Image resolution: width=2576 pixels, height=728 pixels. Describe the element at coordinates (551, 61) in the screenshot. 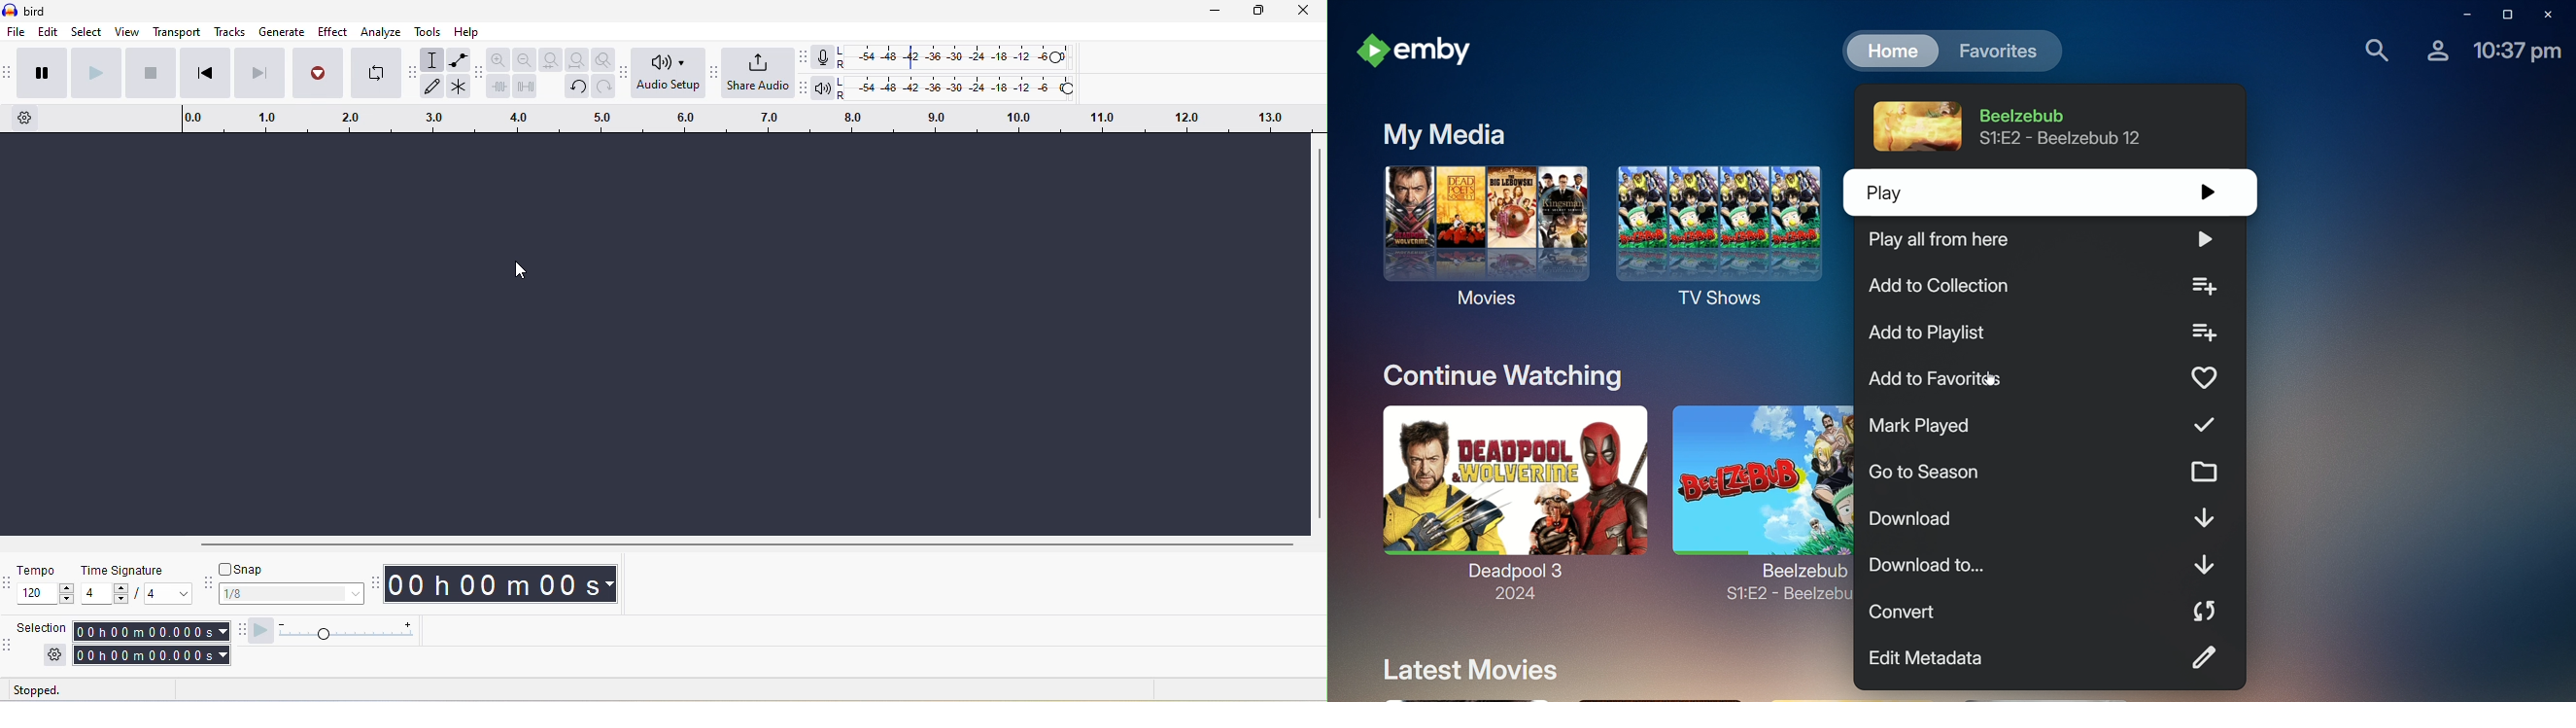

I see `fit selection to width` at that location.